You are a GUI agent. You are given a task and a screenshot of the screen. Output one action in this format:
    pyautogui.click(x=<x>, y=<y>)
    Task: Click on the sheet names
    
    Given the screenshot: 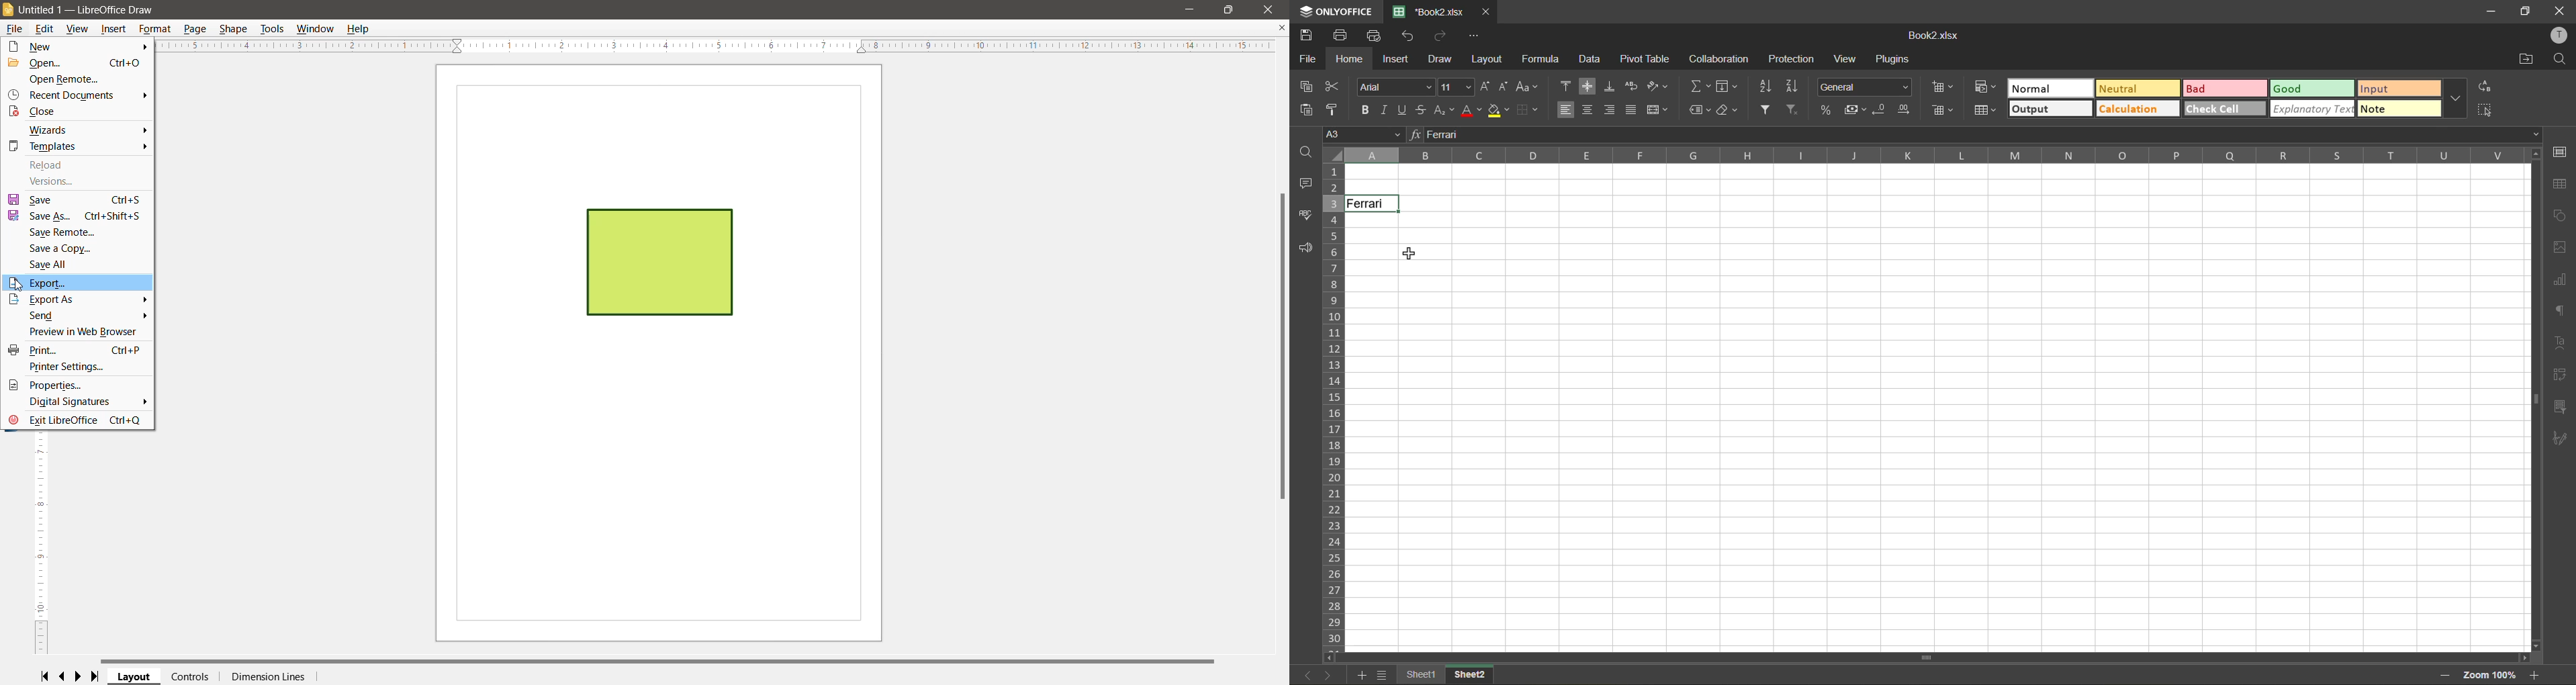 What is the action you would take?
    pyautogui.click(x=1446, y=676)
    